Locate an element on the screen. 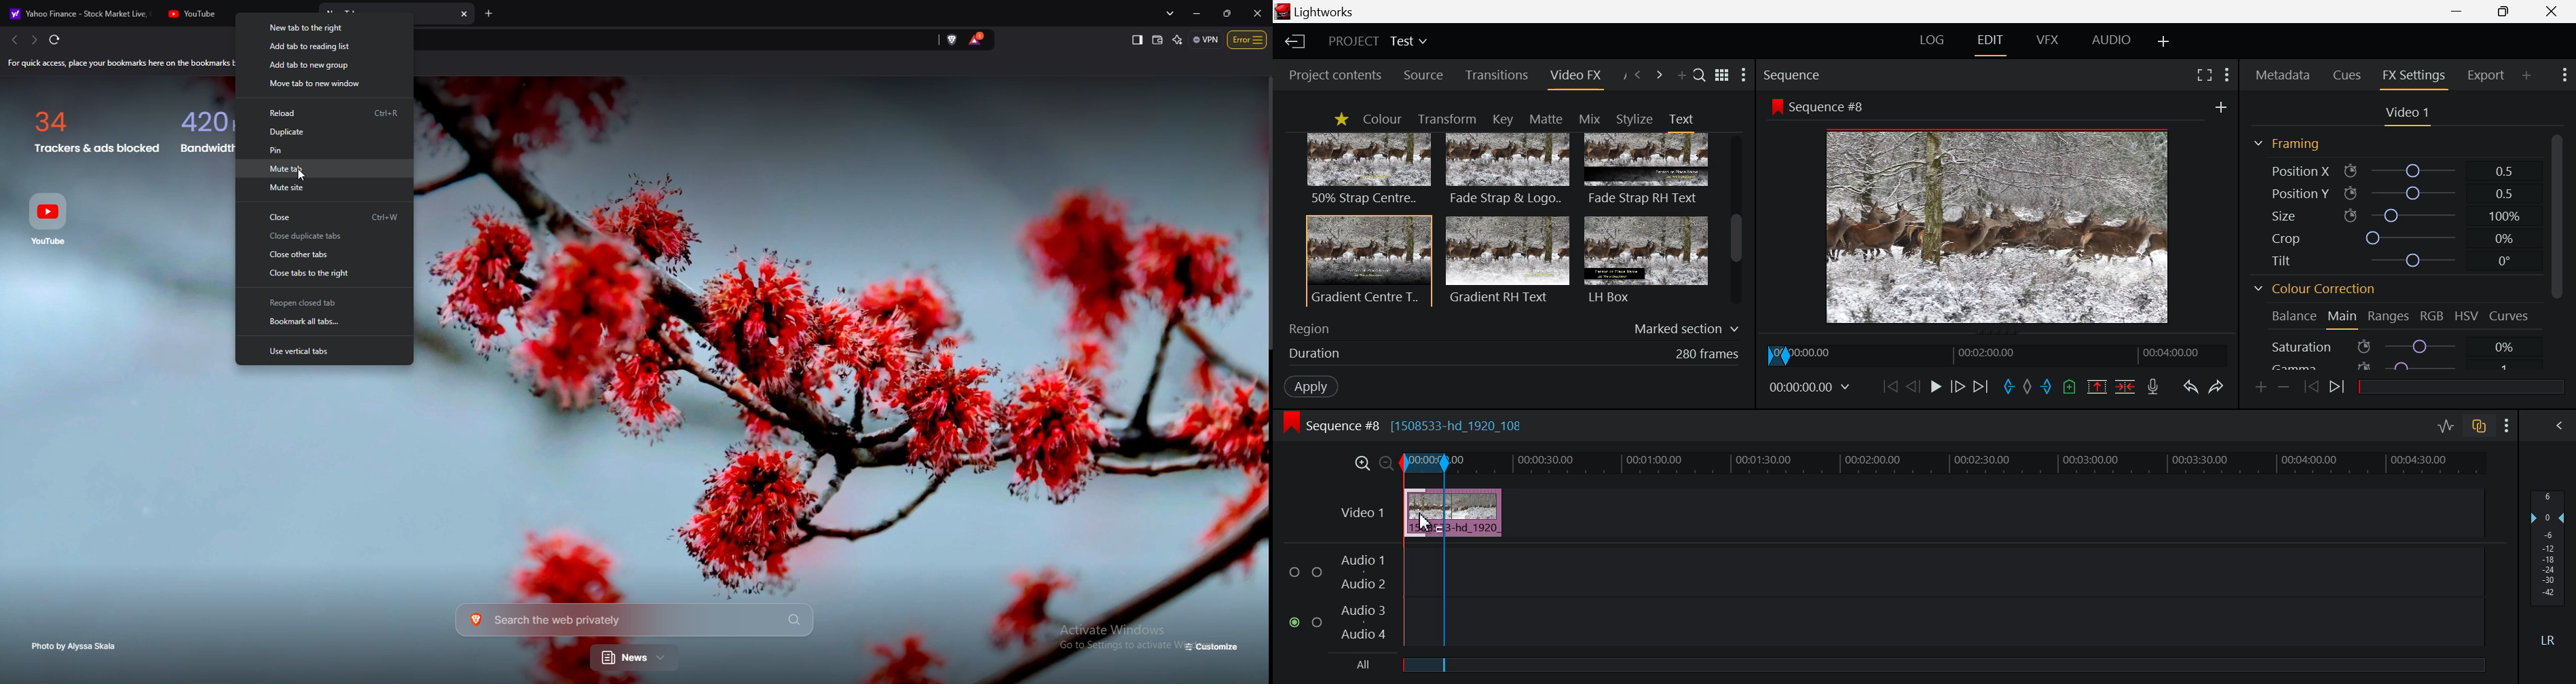 This screenshot has width=2576, height=700. Cursor is located at coordinates (304, 175).